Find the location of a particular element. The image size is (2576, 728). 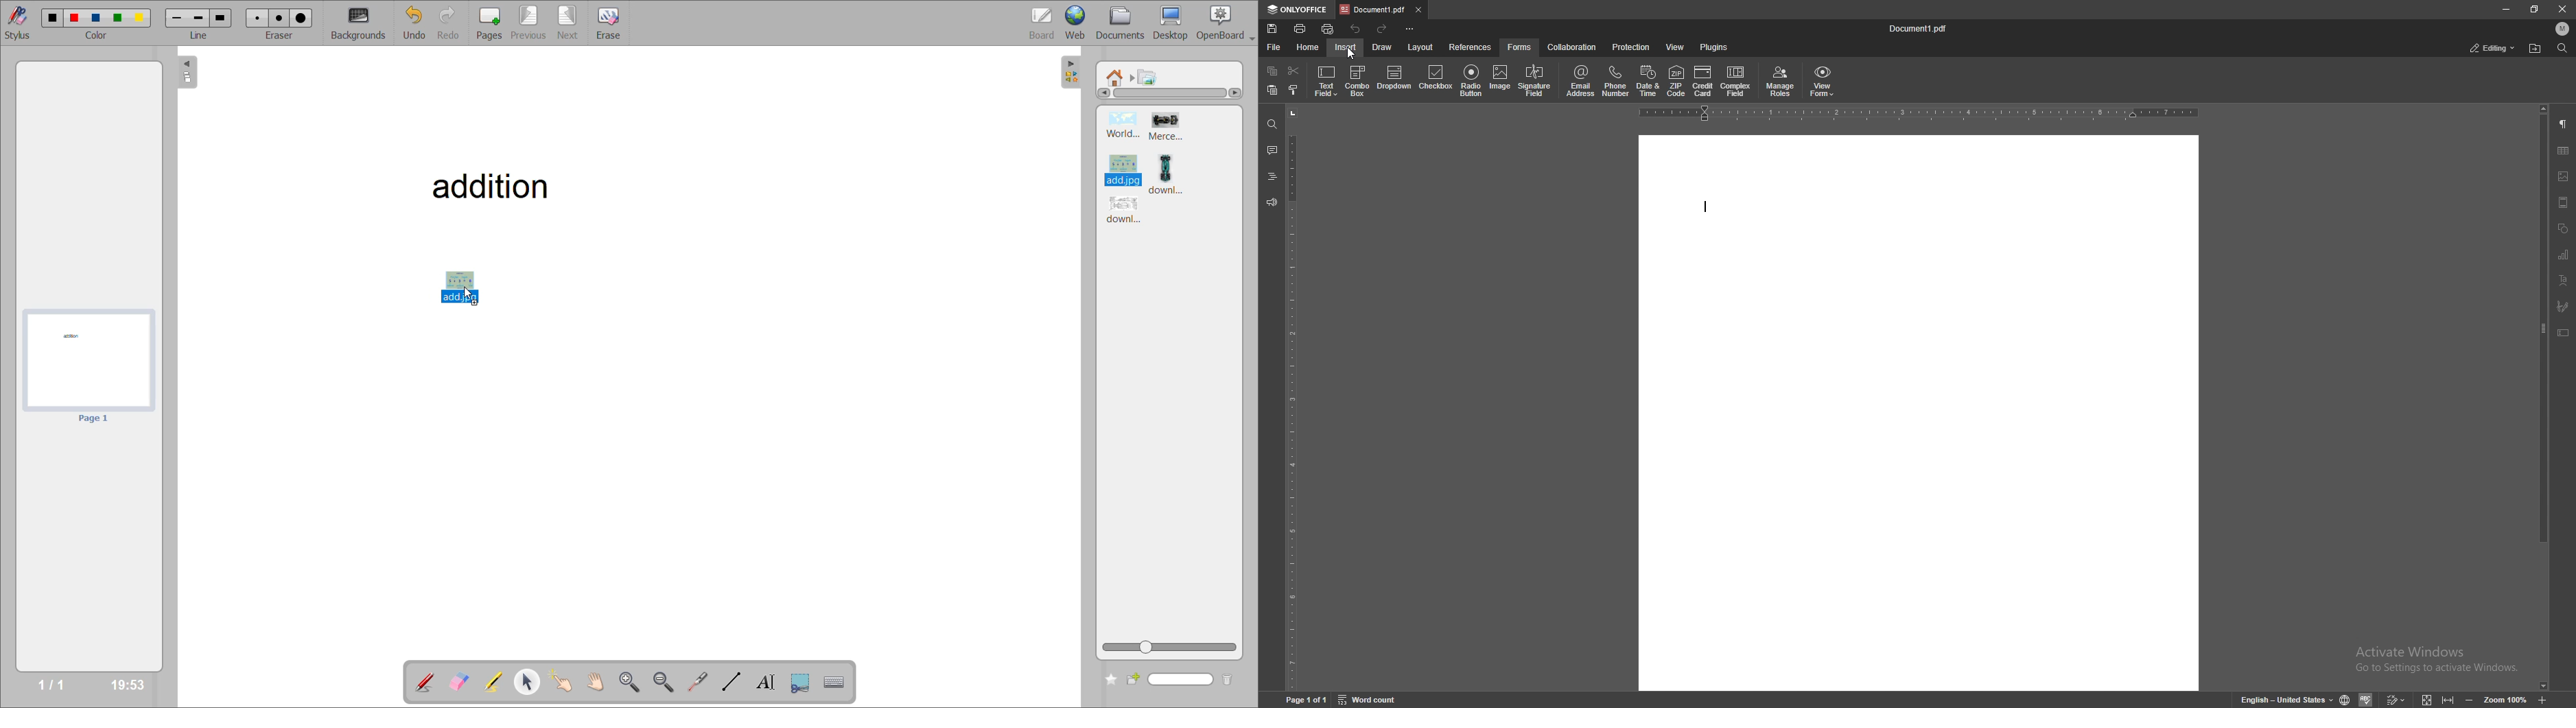

color 5 is located at coordinates (140, 19).